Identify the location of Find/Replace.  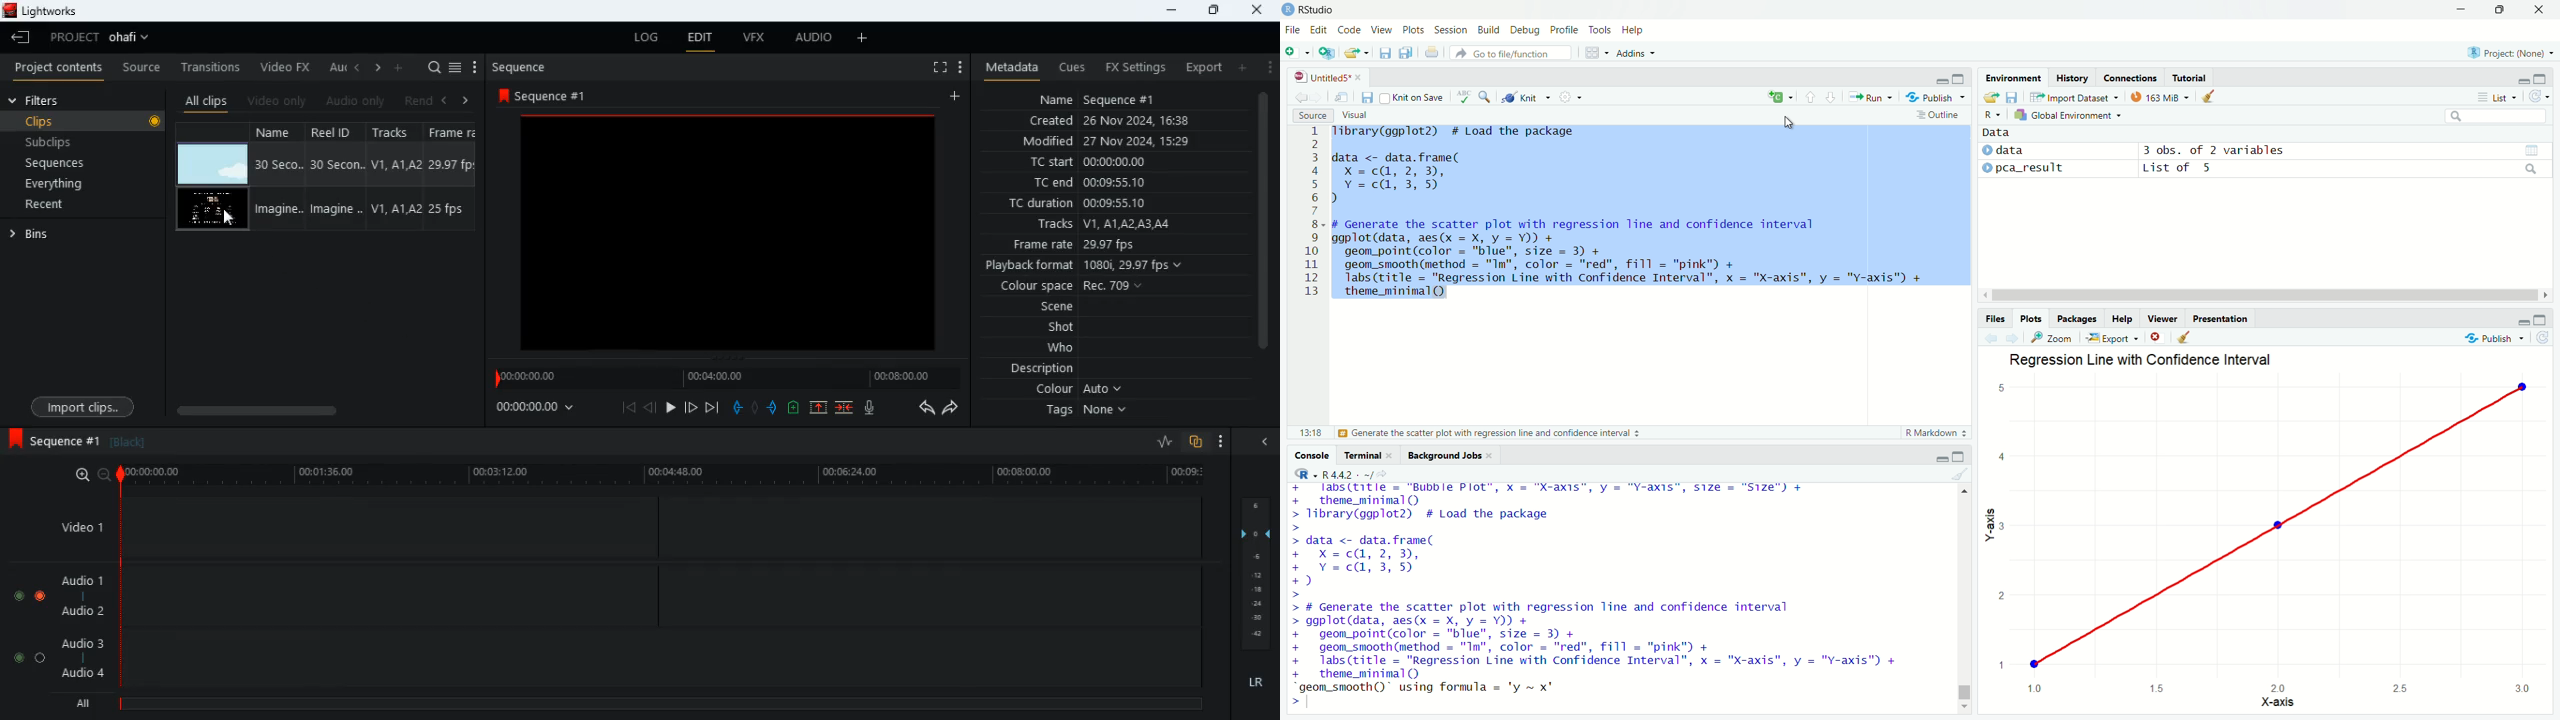
(1485, 97).